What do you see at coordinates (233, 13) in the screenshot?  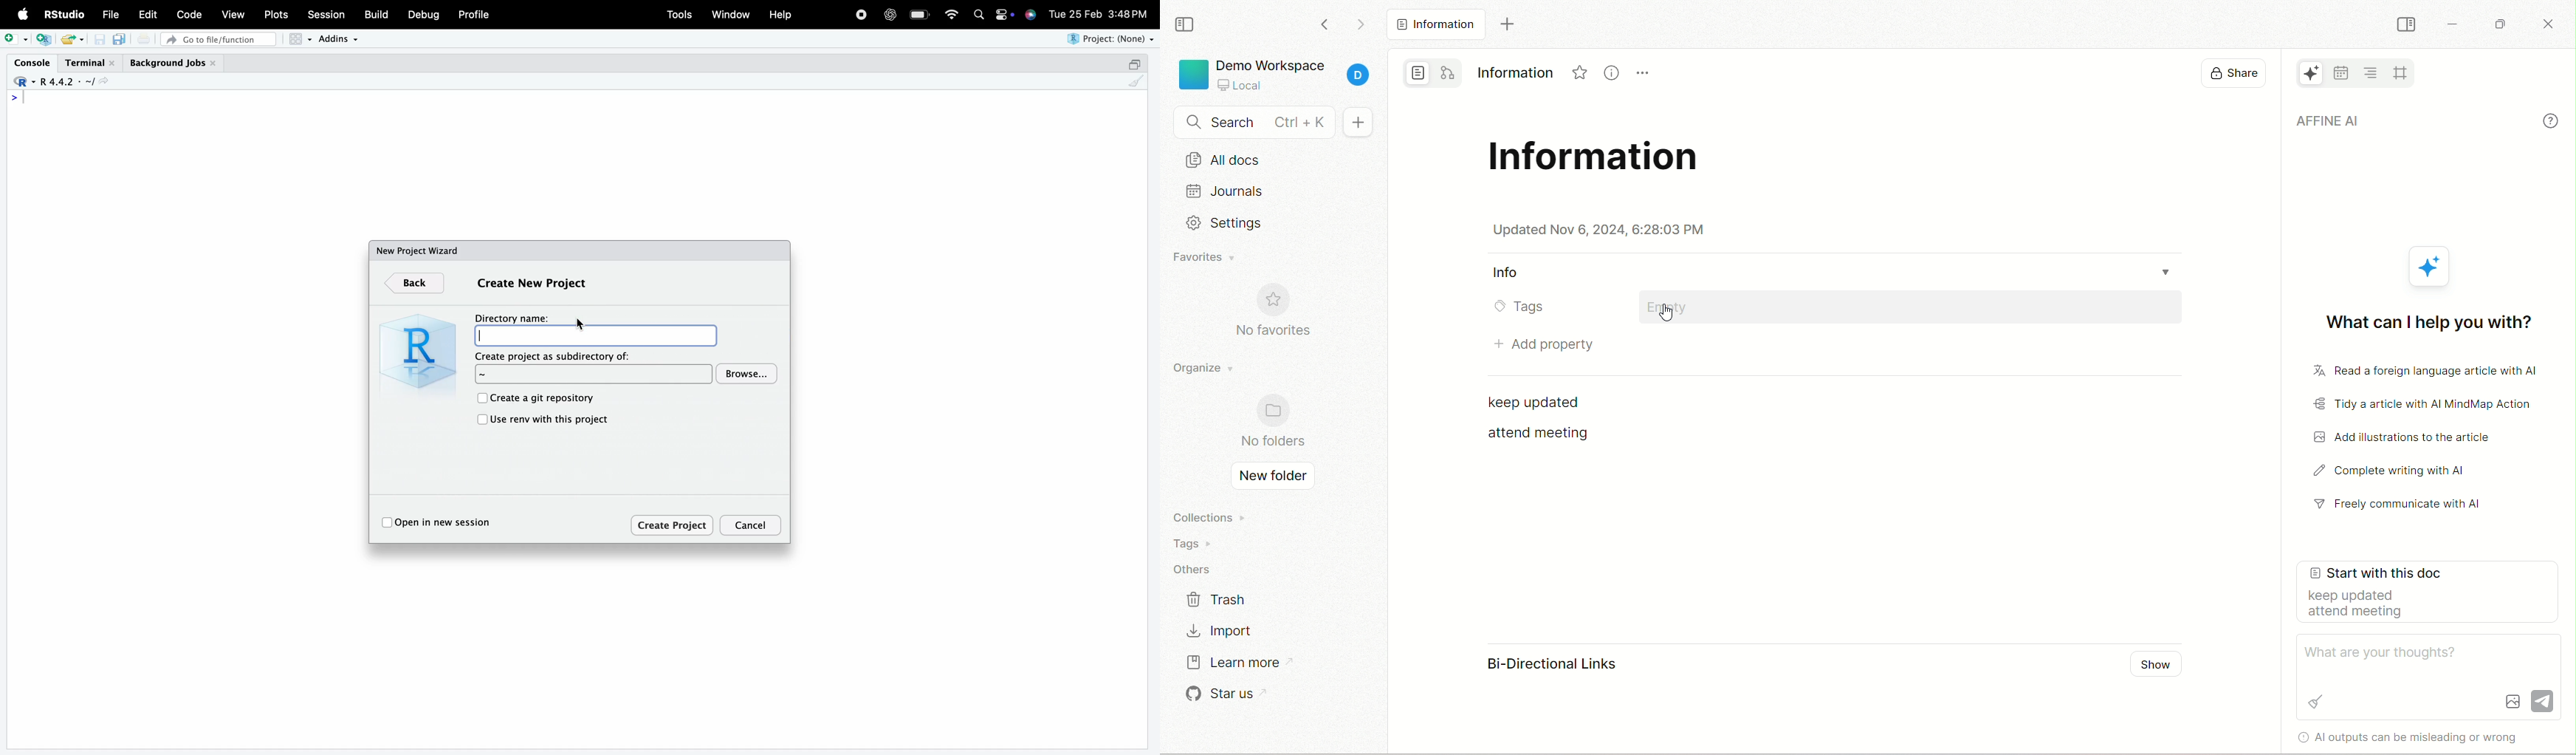 I see `View` at bounding box center [233, 13].